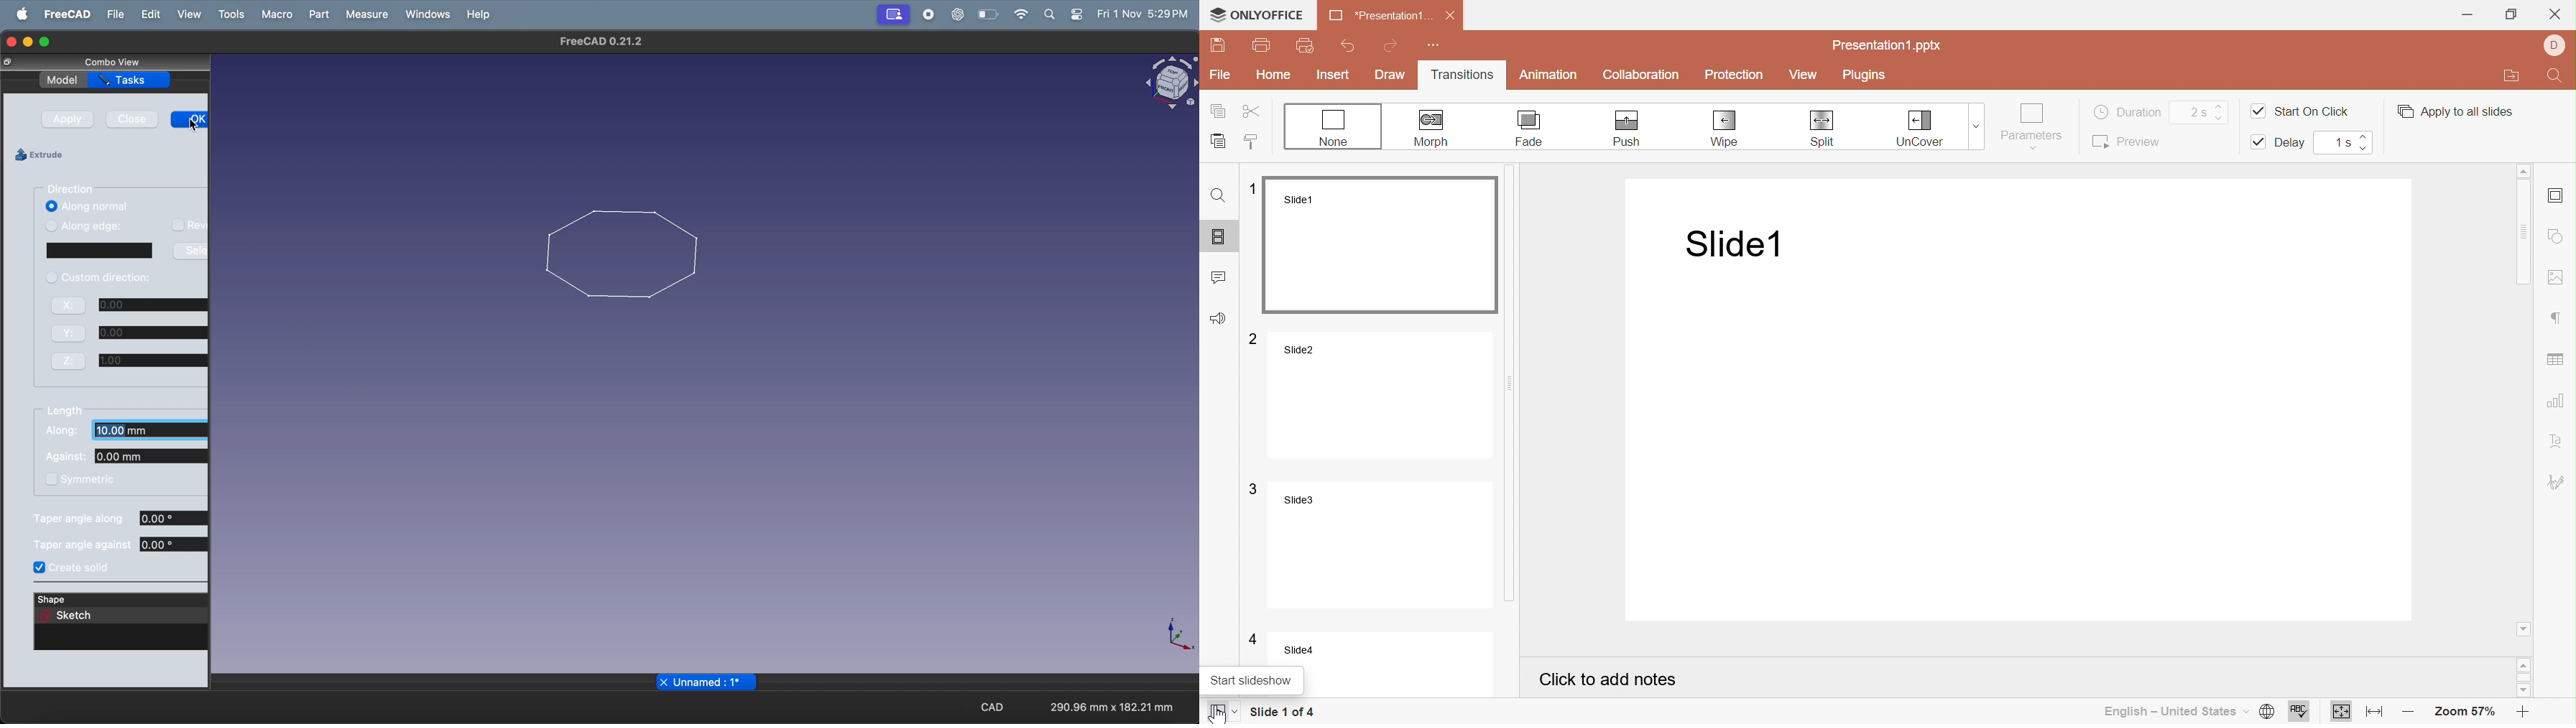  Describe the element at coordinates (2513, 76) in the screenshot. I see `Open file location` at that location.